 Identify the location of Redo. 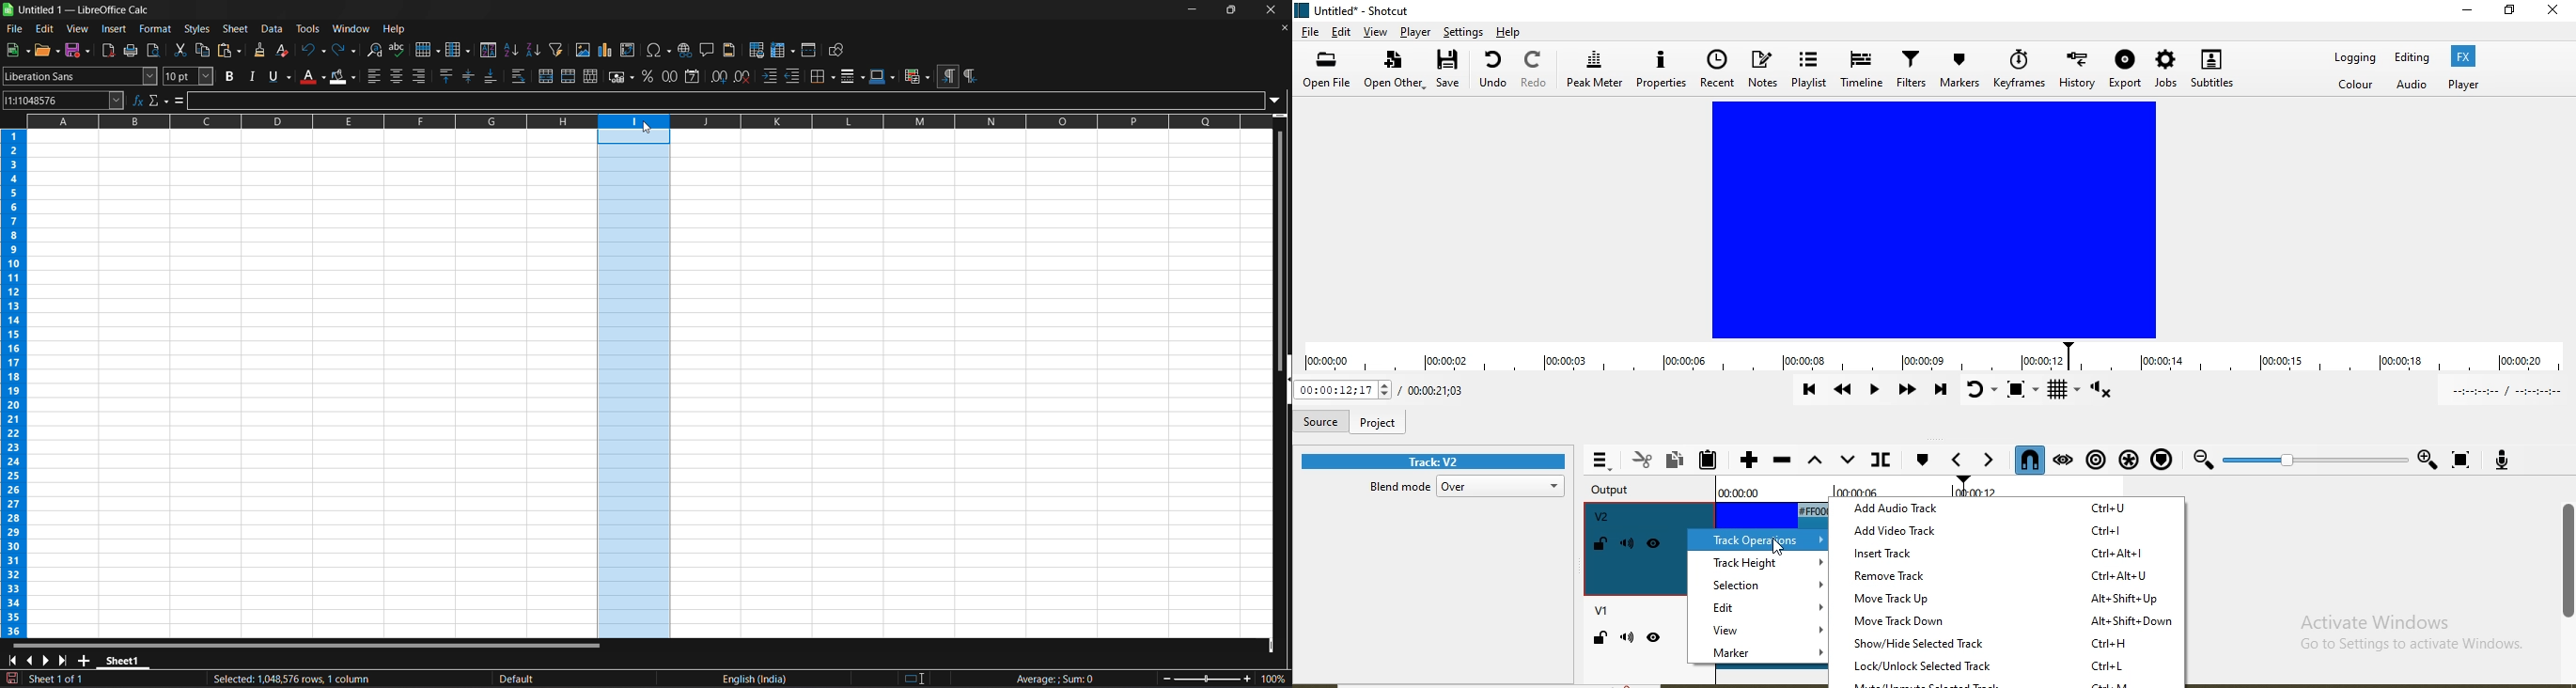
(1534, 74).